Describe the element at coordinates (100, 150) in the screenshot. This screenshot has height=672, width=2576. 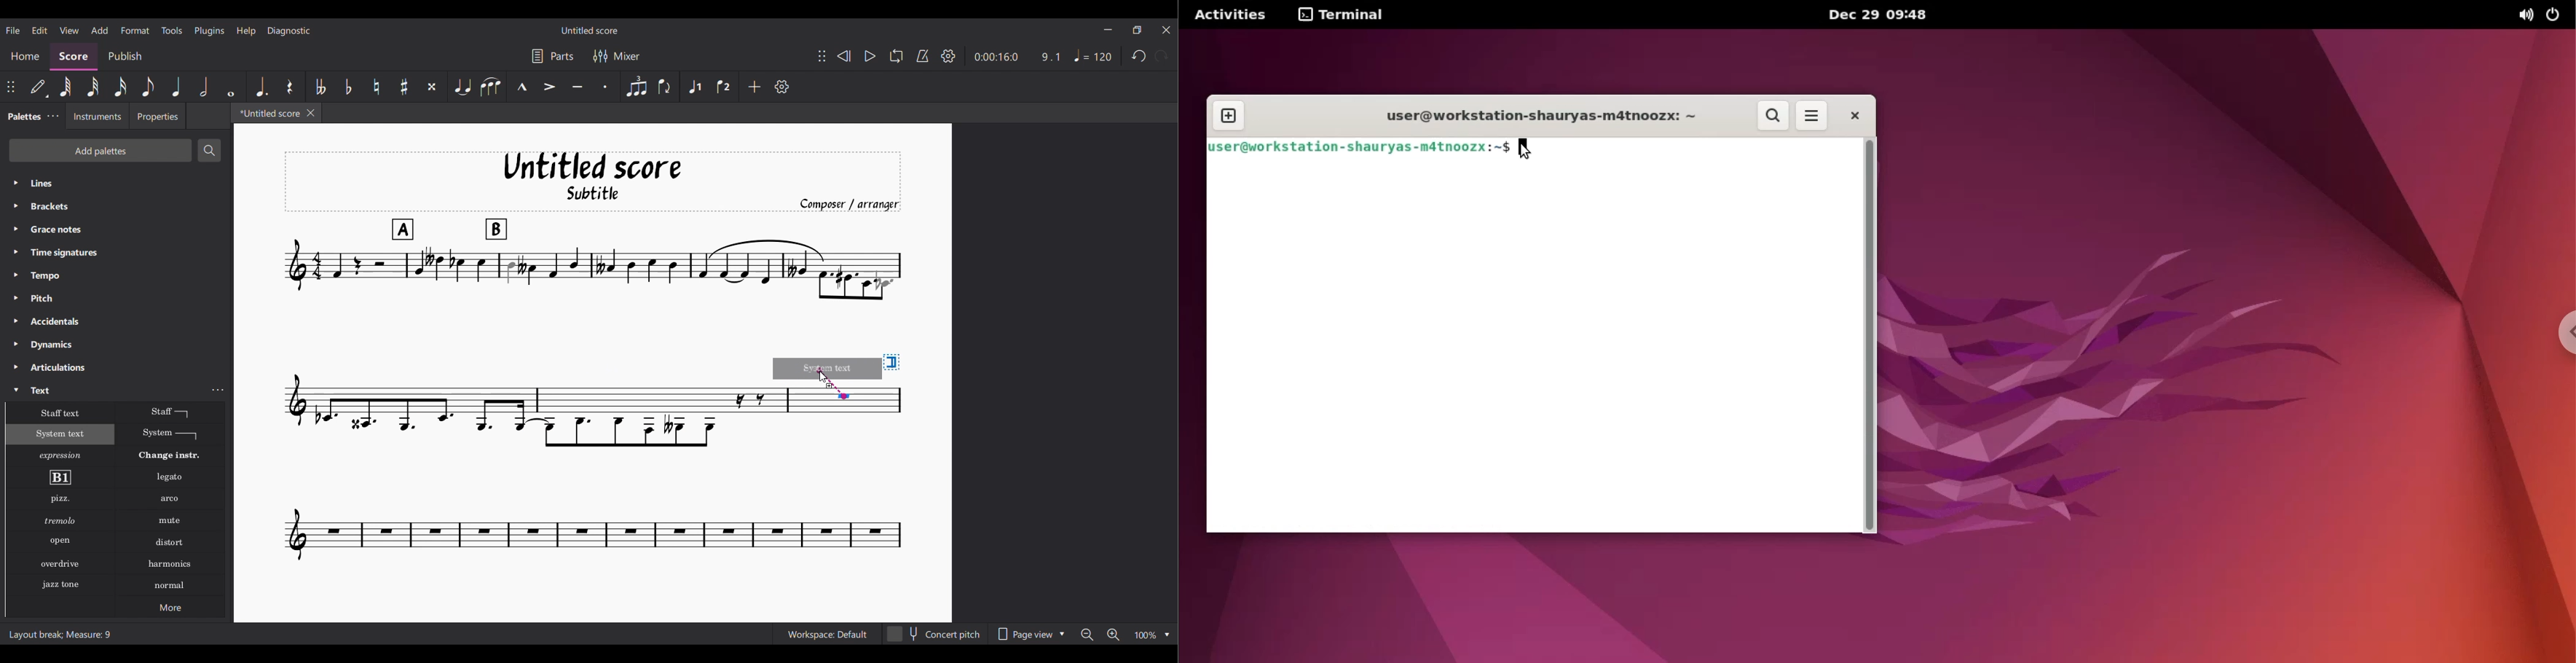
I see `Add palettes` at that location.